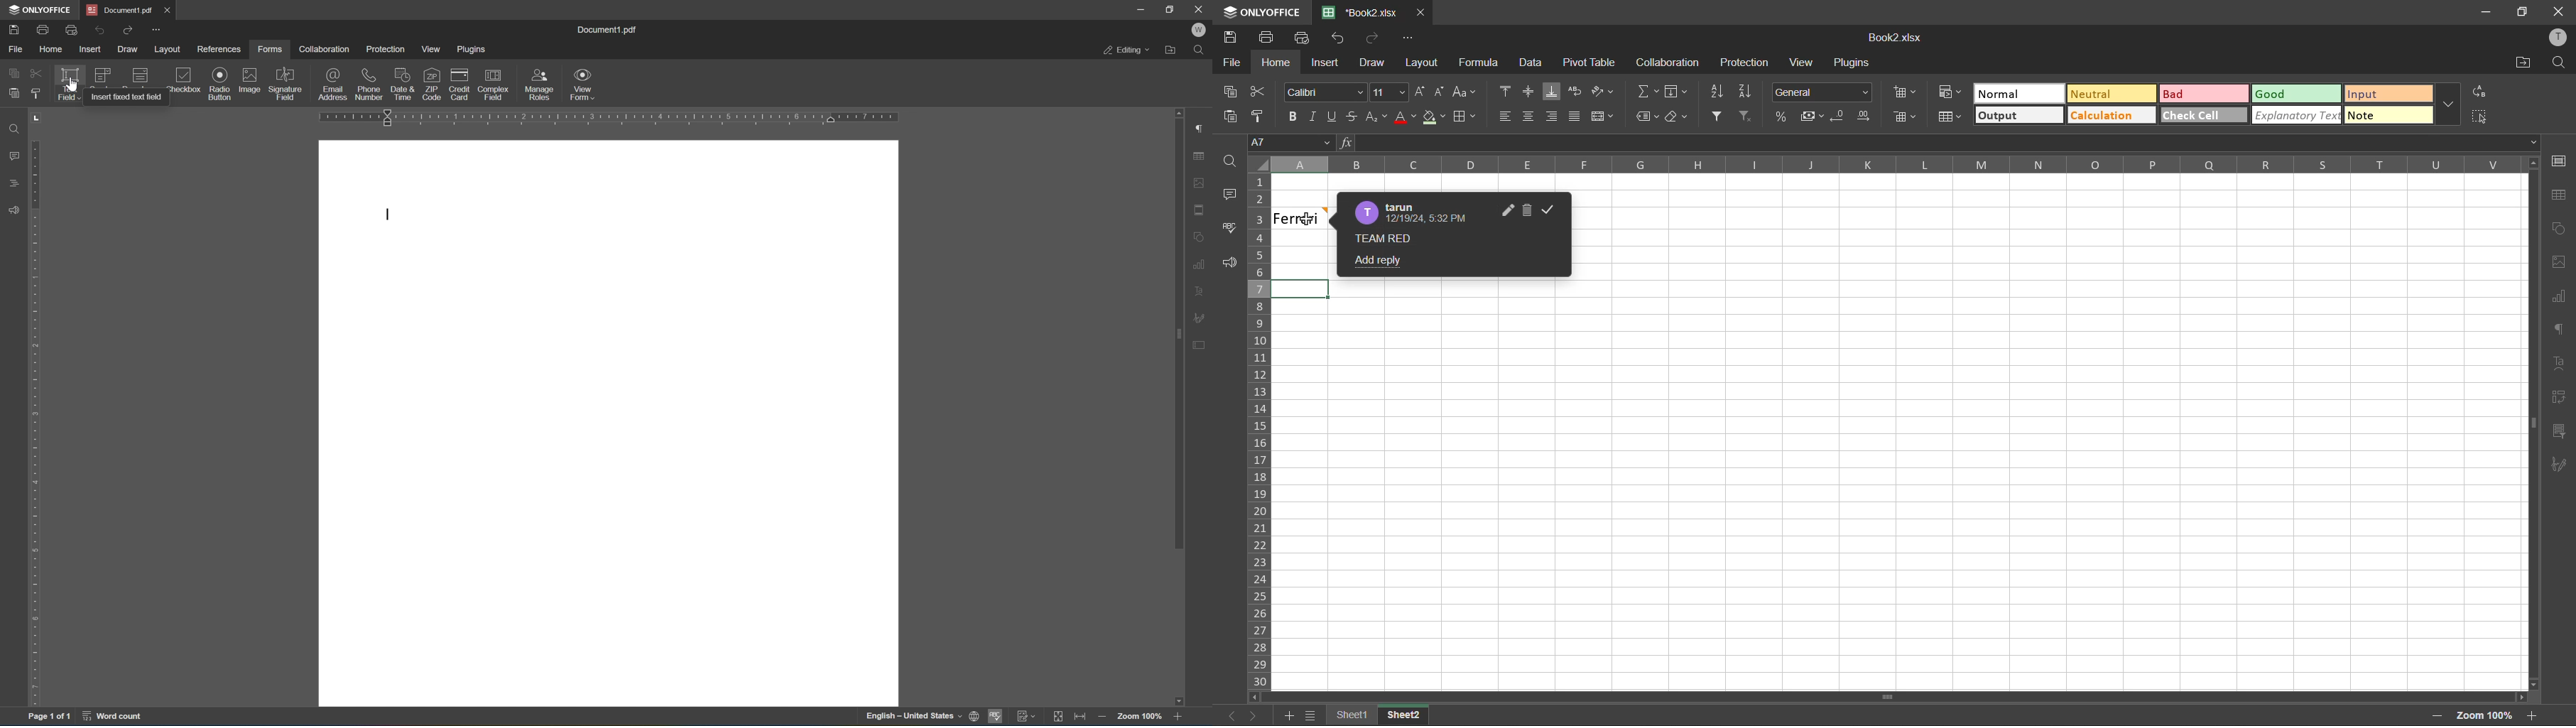 This screenshot has height=728, width=2576. I want to click on view, so click(433, 49).